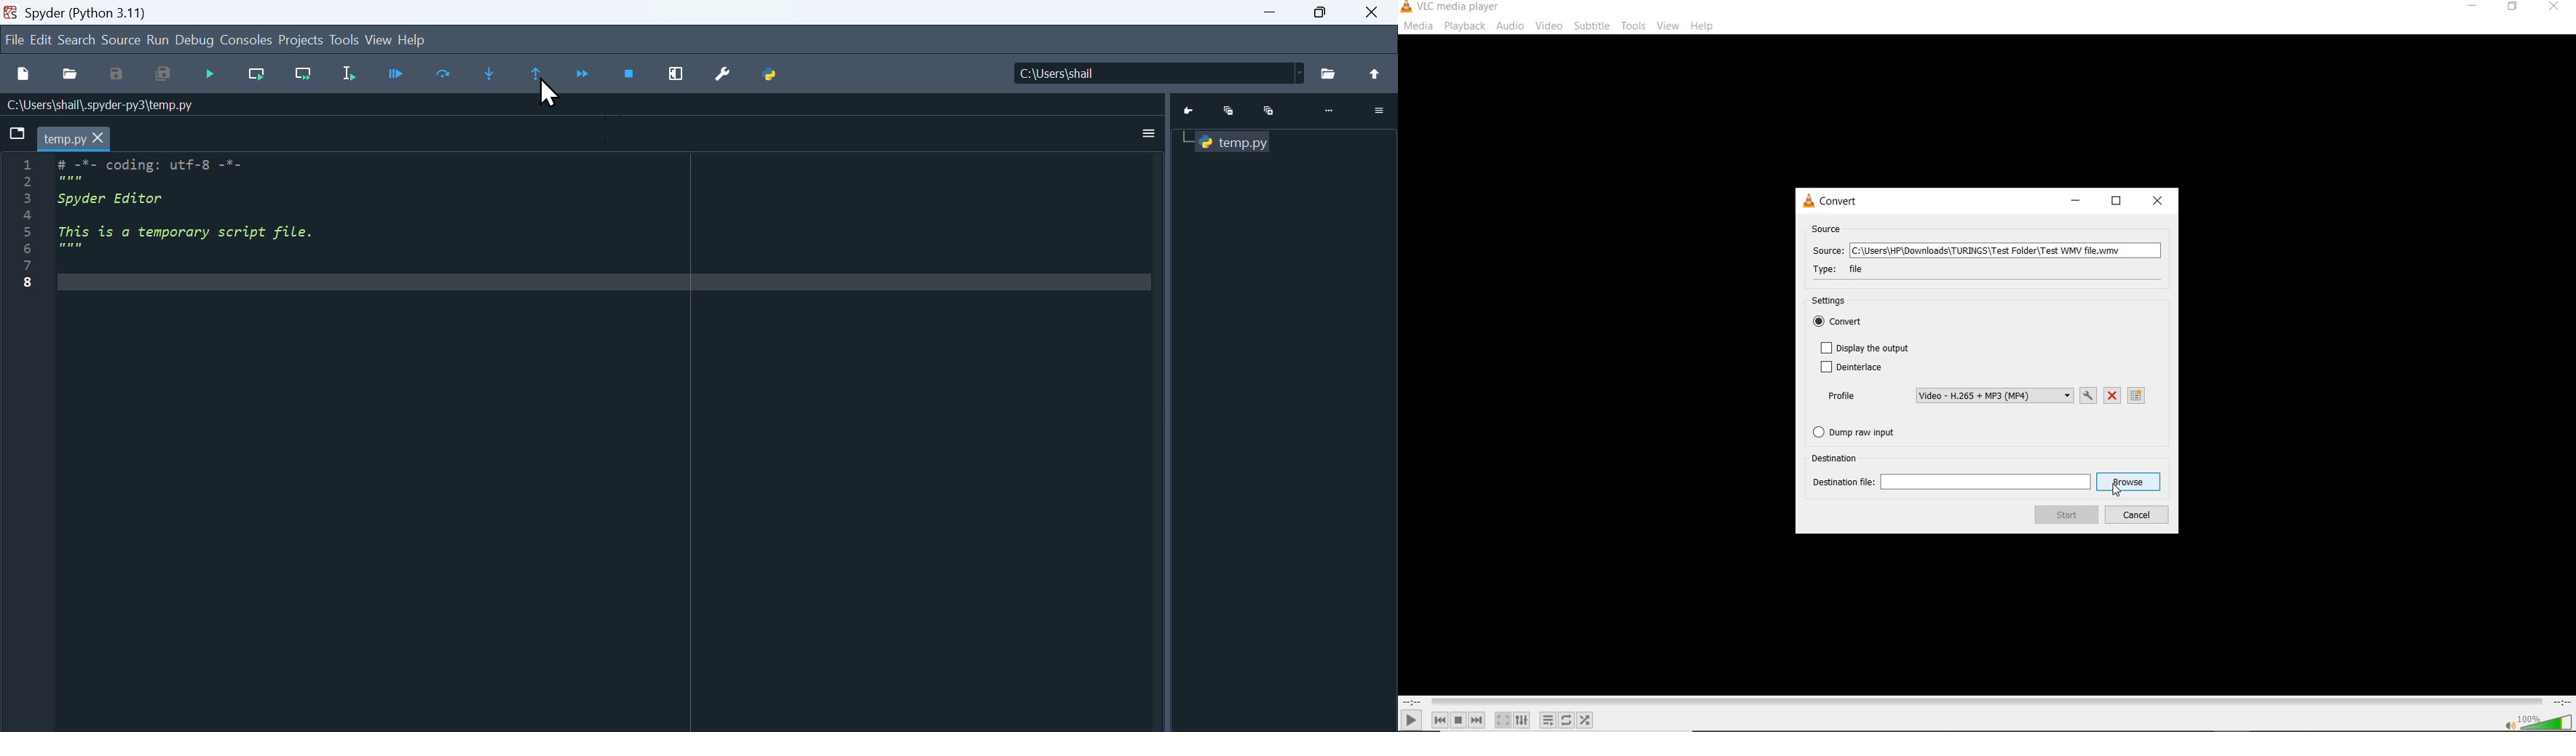 This screenshot has height=756, width=2576. I want to click on SOURCE, so click(1828, 229).